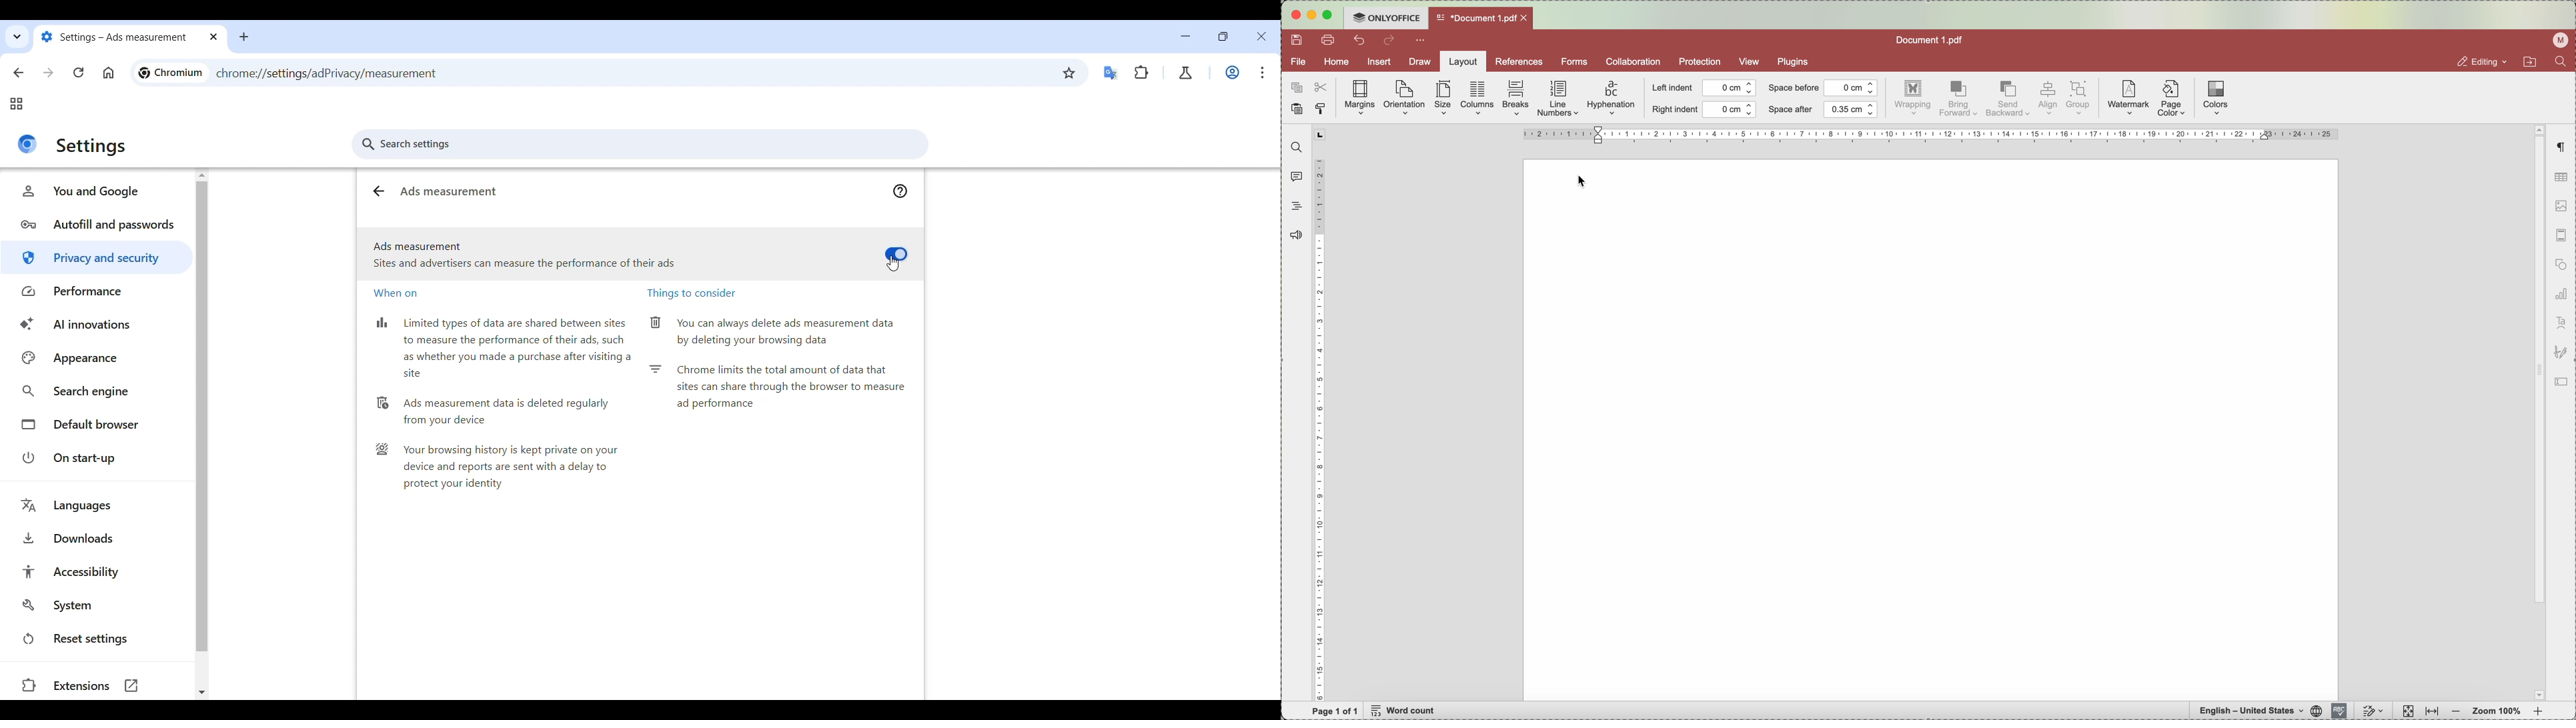 This screenshot has height=728, width=2576. What do you see at coordinates (2407, 711) in the screenshot?
I see `fit to page` at bounding box center [2407, 711].